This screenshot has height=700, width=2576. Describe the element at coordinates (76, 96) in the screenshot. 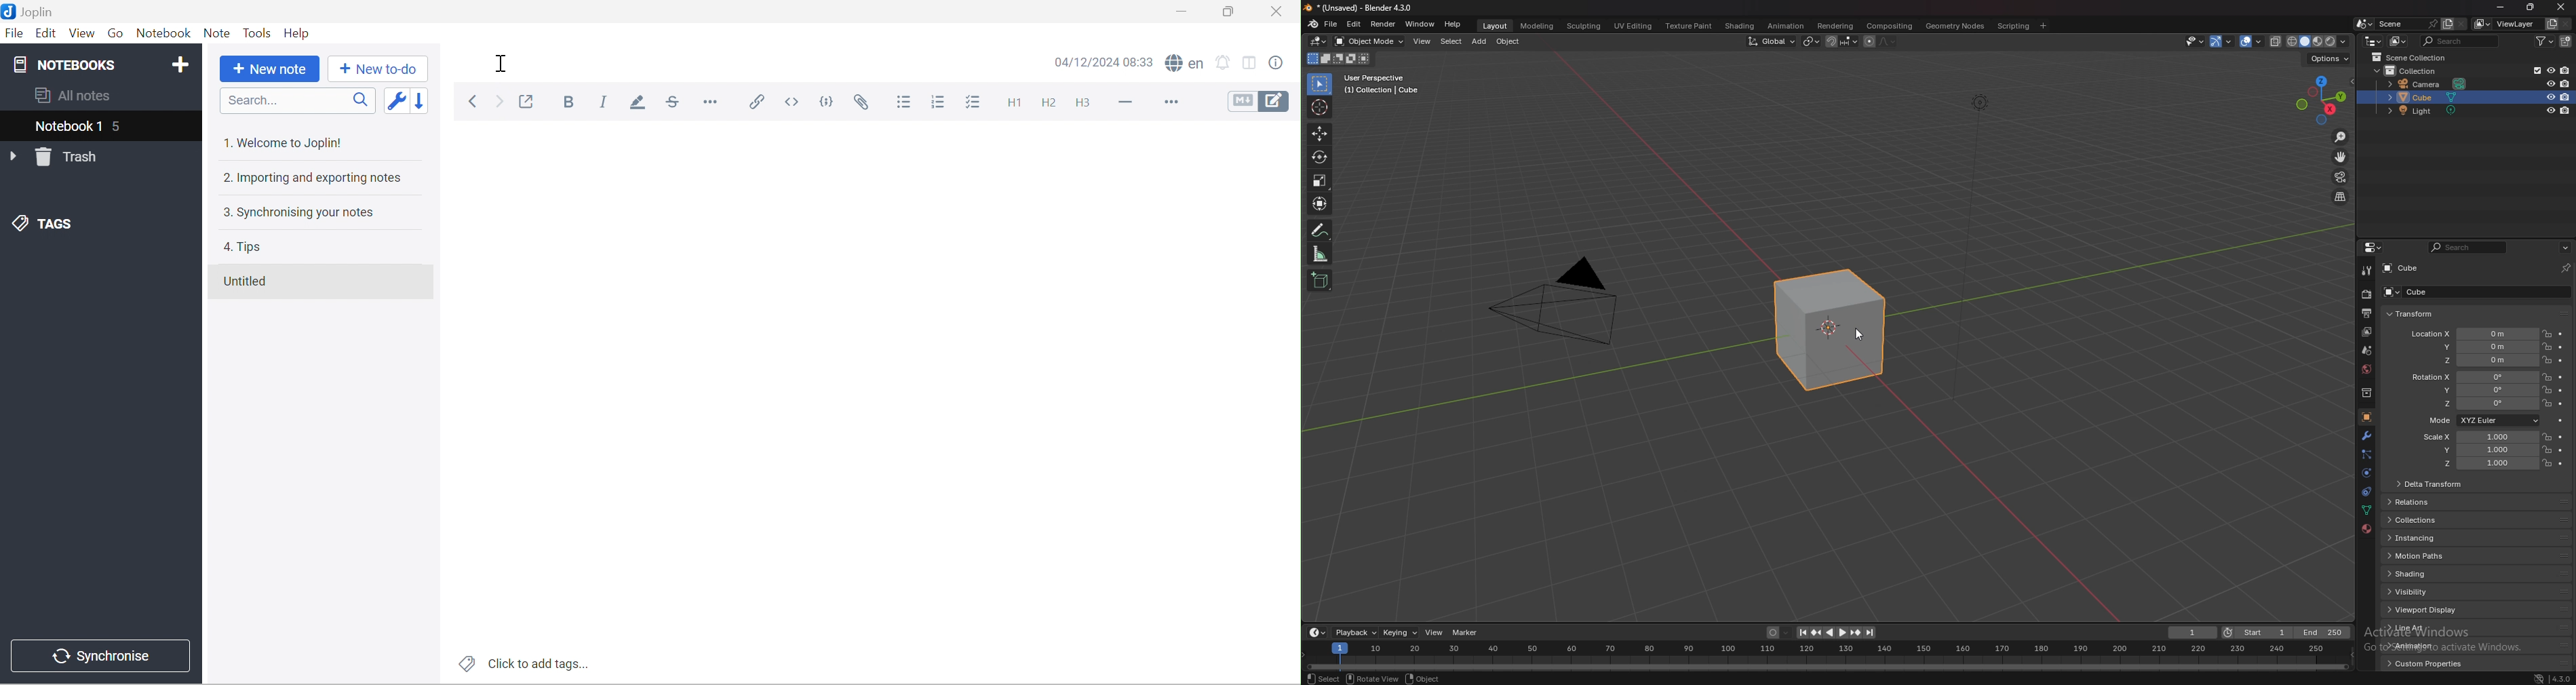

I see `All notes` at that location.